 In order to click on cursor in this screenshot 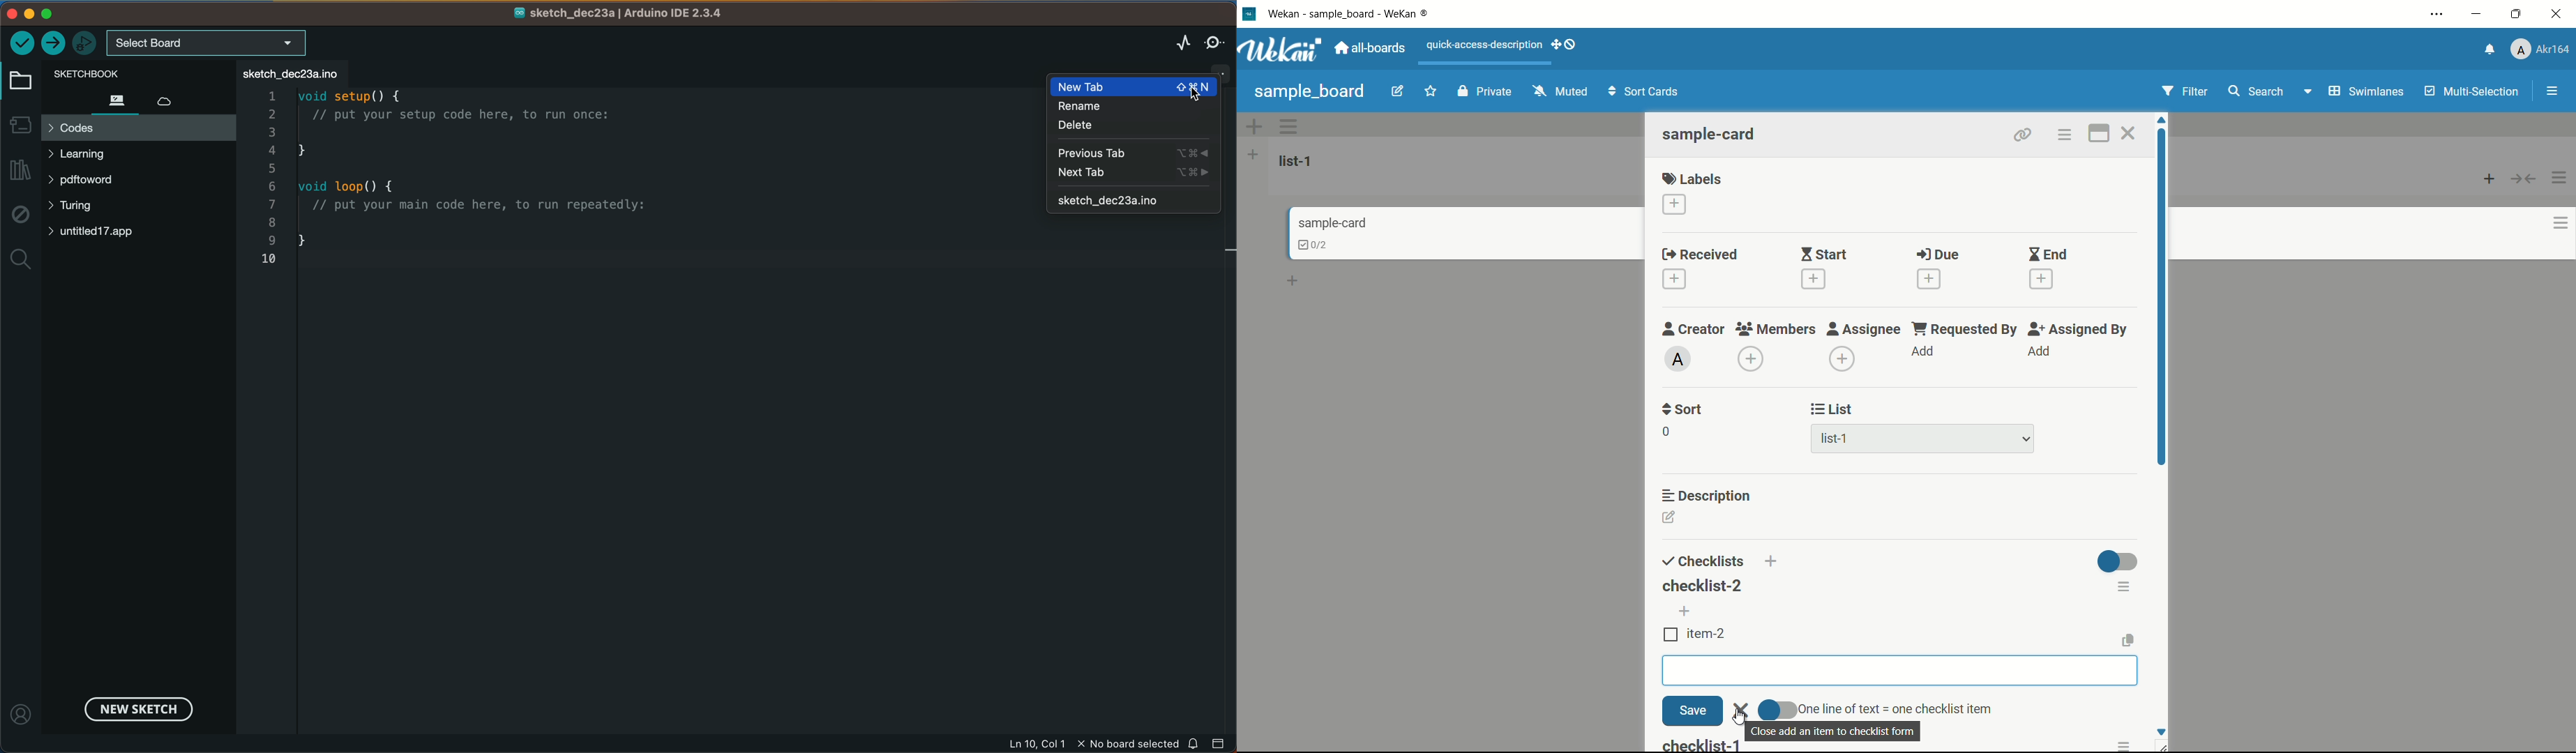, I will do `click(1740, 718)`.